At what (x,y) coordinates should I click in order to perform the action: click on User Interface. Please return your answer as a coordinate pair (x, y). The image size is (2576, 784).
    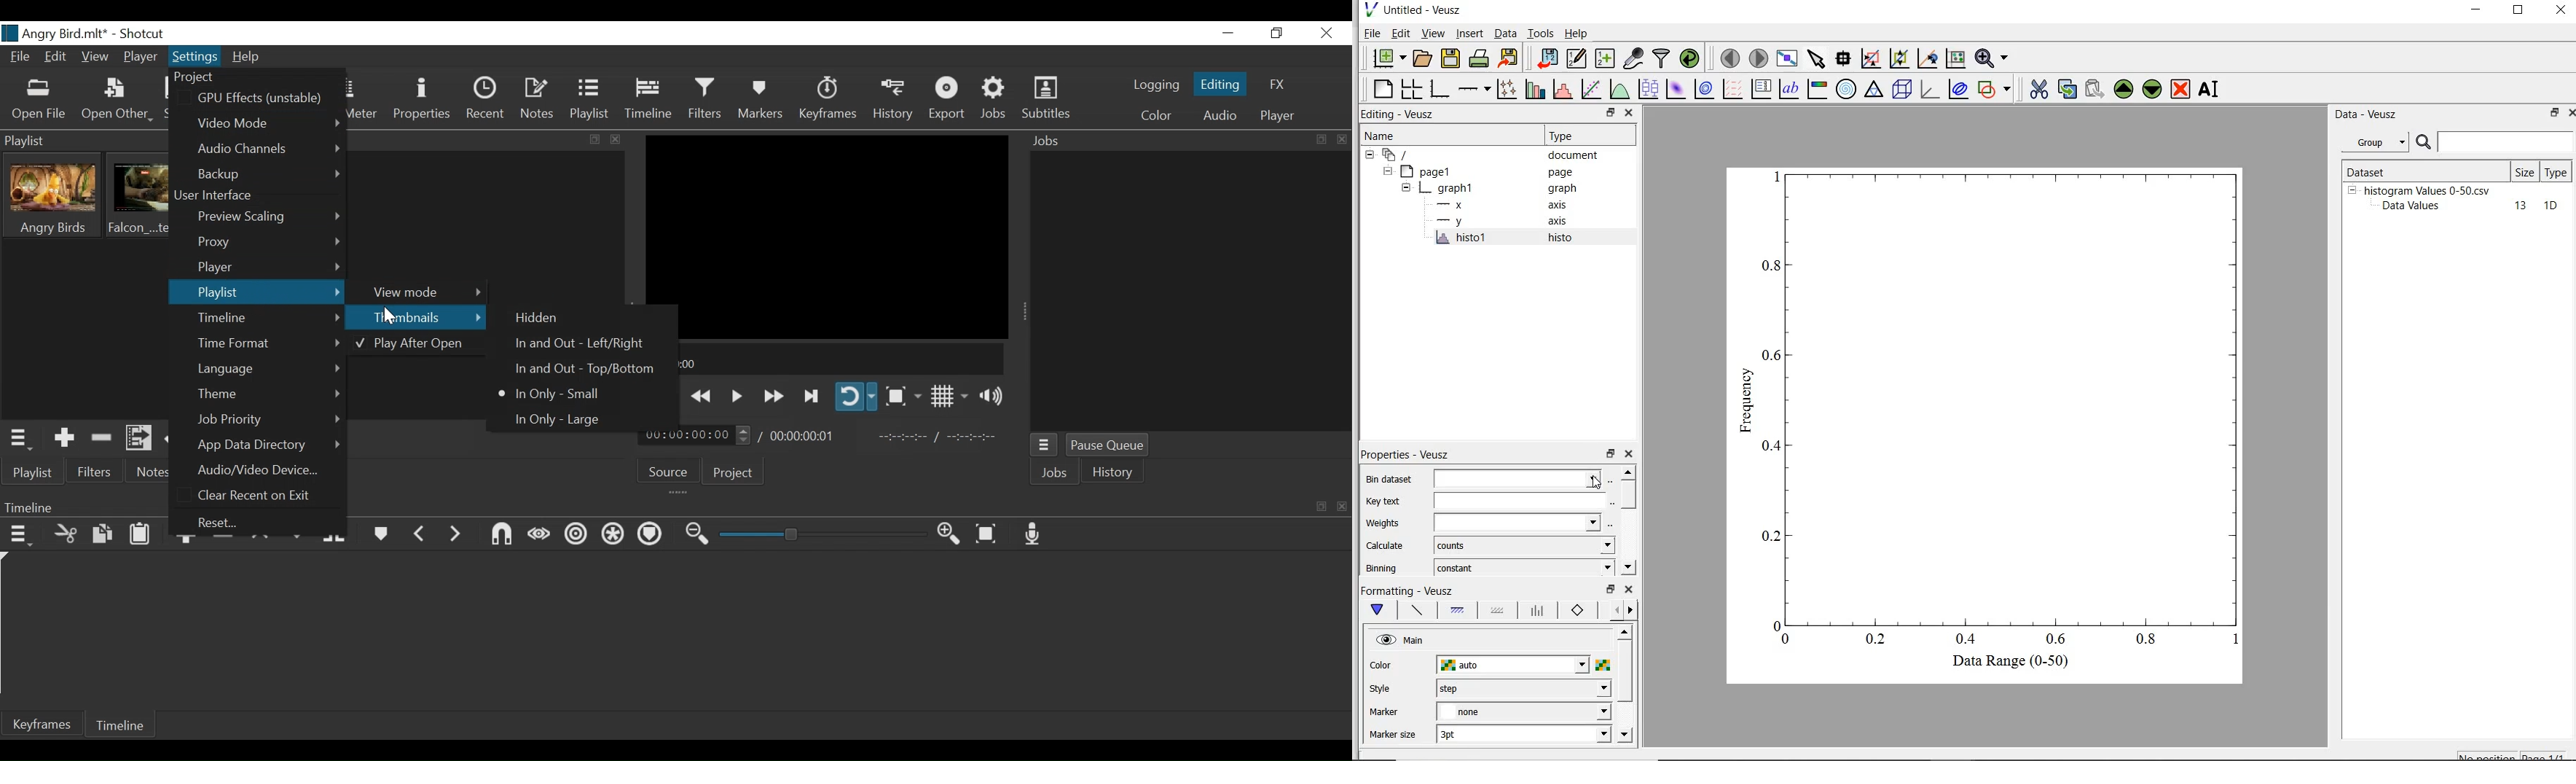
    Looking at the image, I should click on (222, 197).